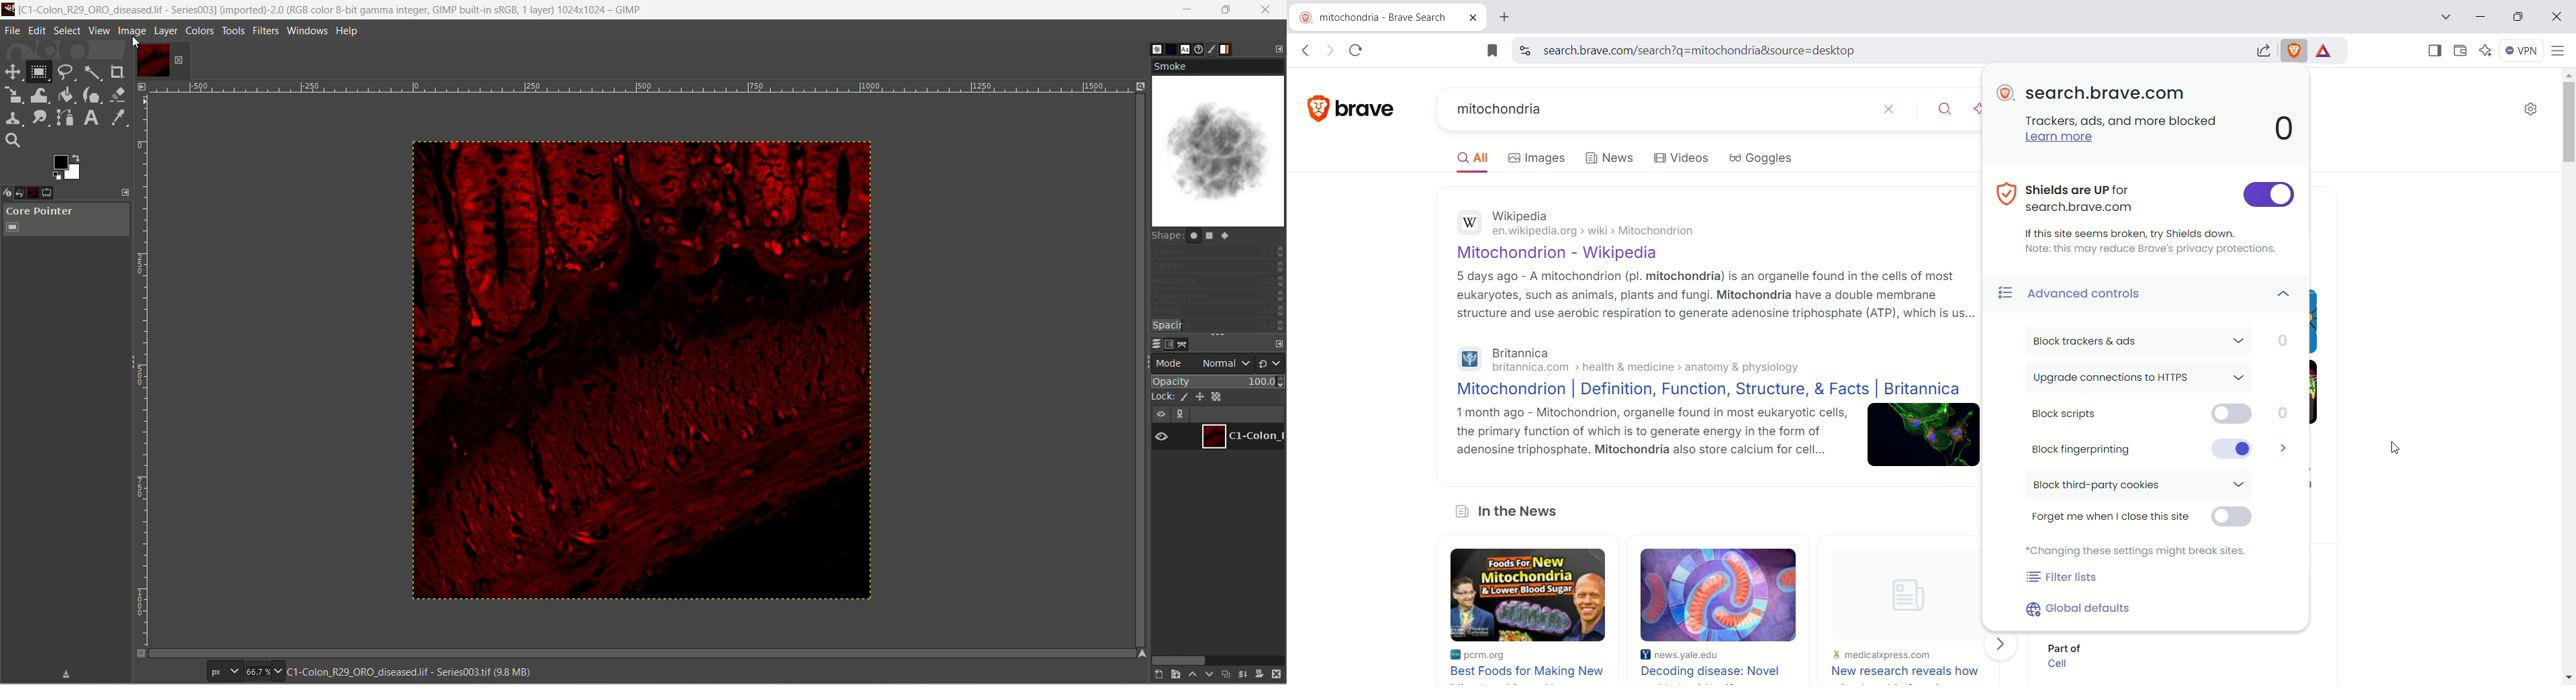 Image resolution: width=2576 pixels, height=700 pixels. What do you see at coordinates (1184, 397) in the screenshot?
I see `lock pixel` at bounding box center [1184, 397].